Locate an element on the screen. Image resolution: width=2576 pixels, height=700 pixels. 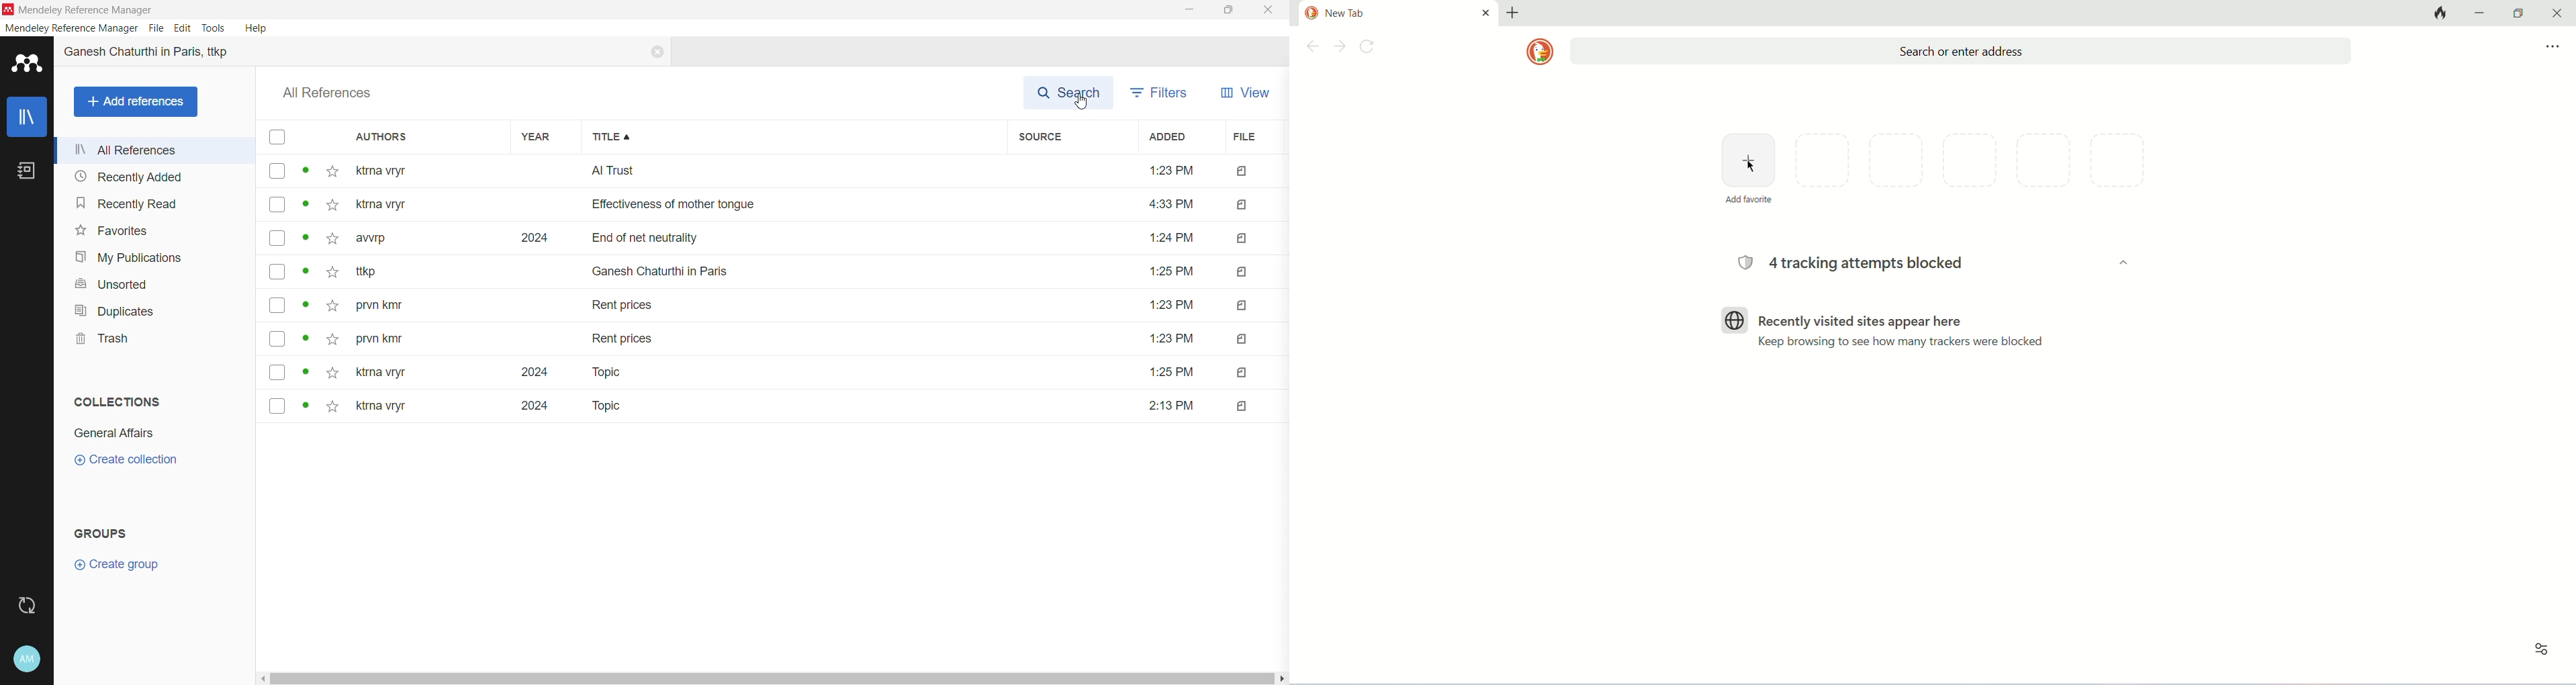
r ttkp Ganesh Chaturthi in Paris 1:25 PM is located at coordinates (775, 271).